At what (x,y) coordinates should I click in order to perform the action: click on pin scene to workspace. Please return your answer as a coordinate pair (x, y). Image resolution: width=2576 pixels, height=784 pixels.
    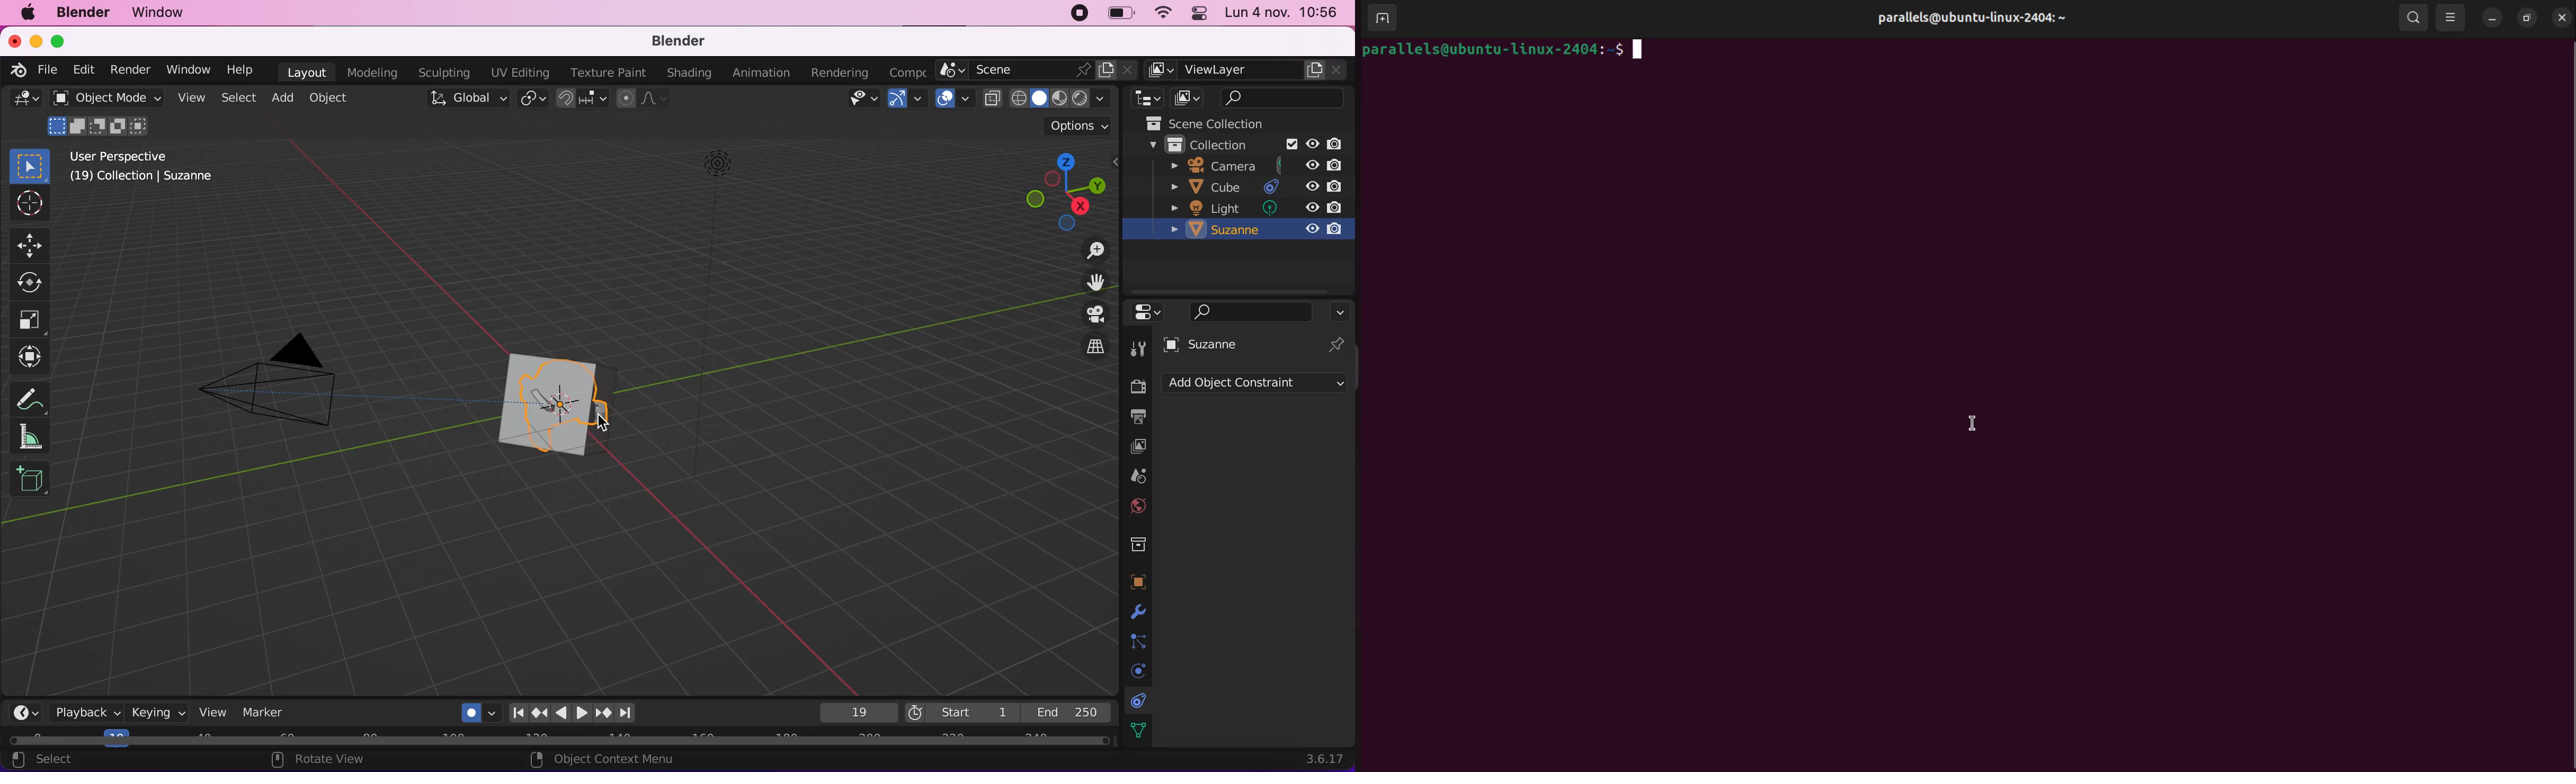
    Looking at the image, I should click on (1084, 72).